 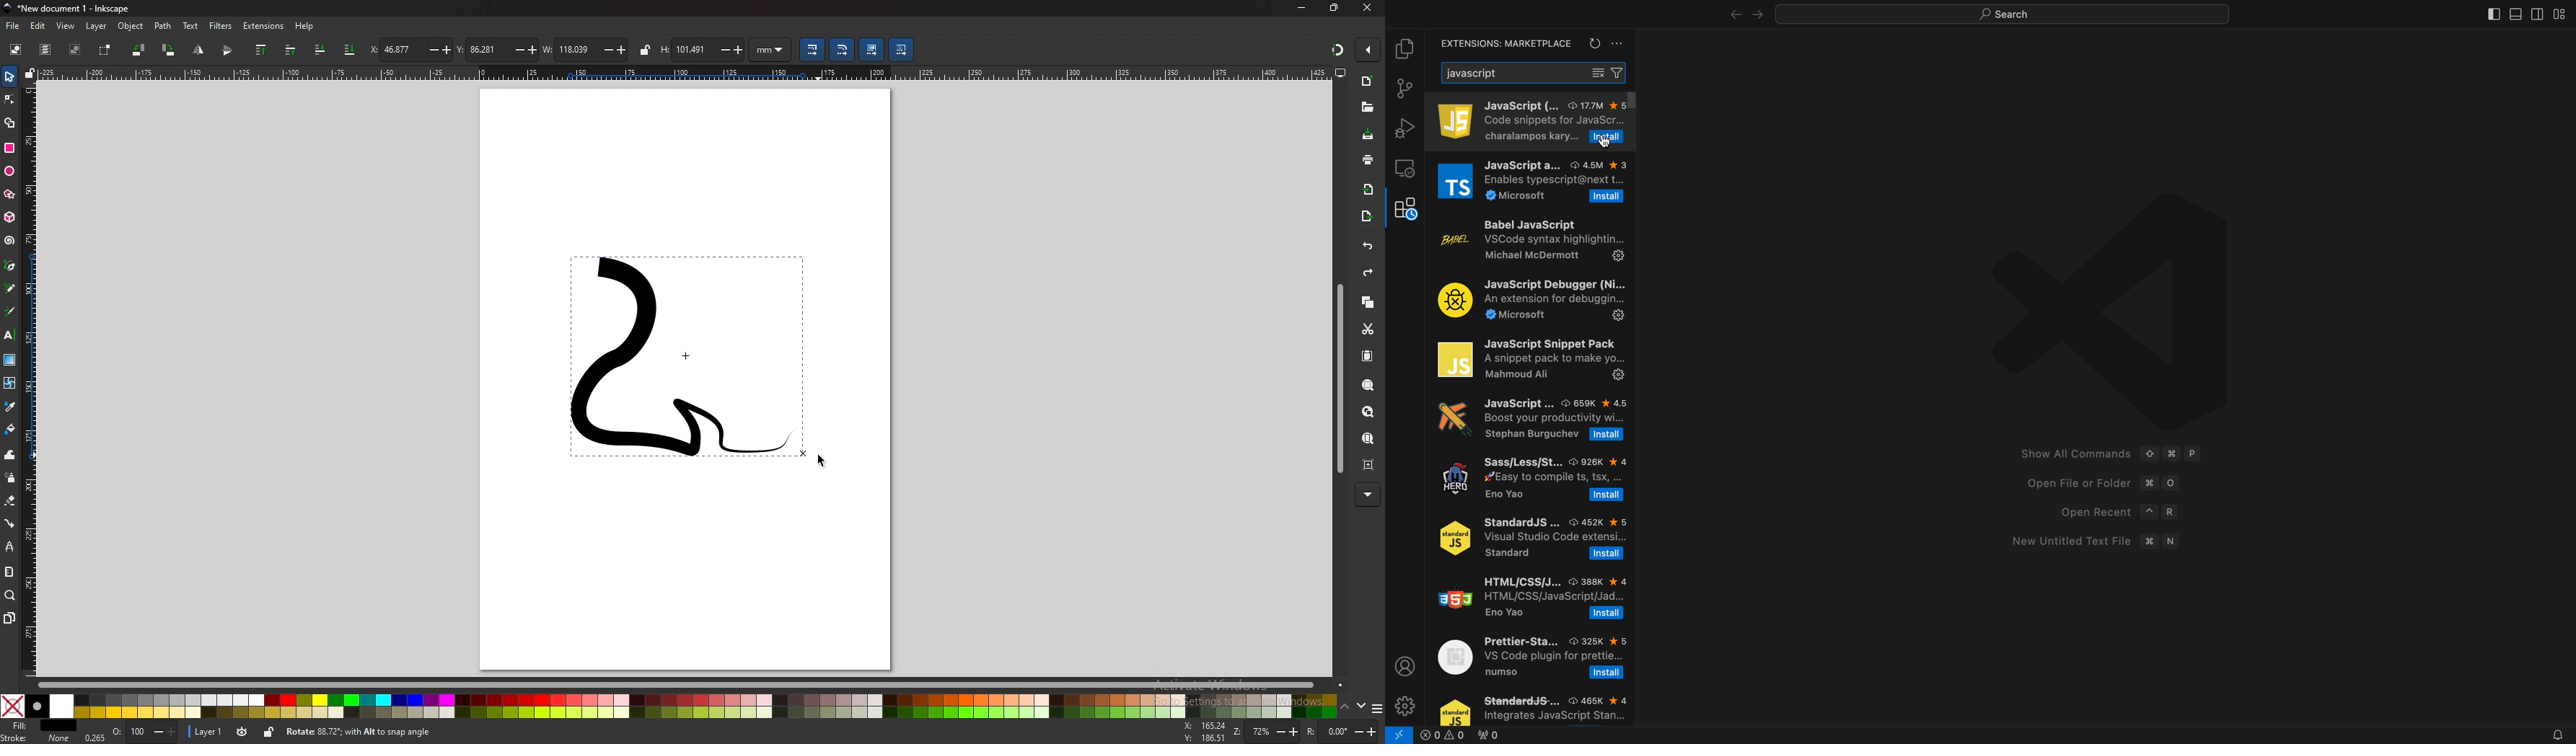 I want to click on height, so click(x=703, y=48).